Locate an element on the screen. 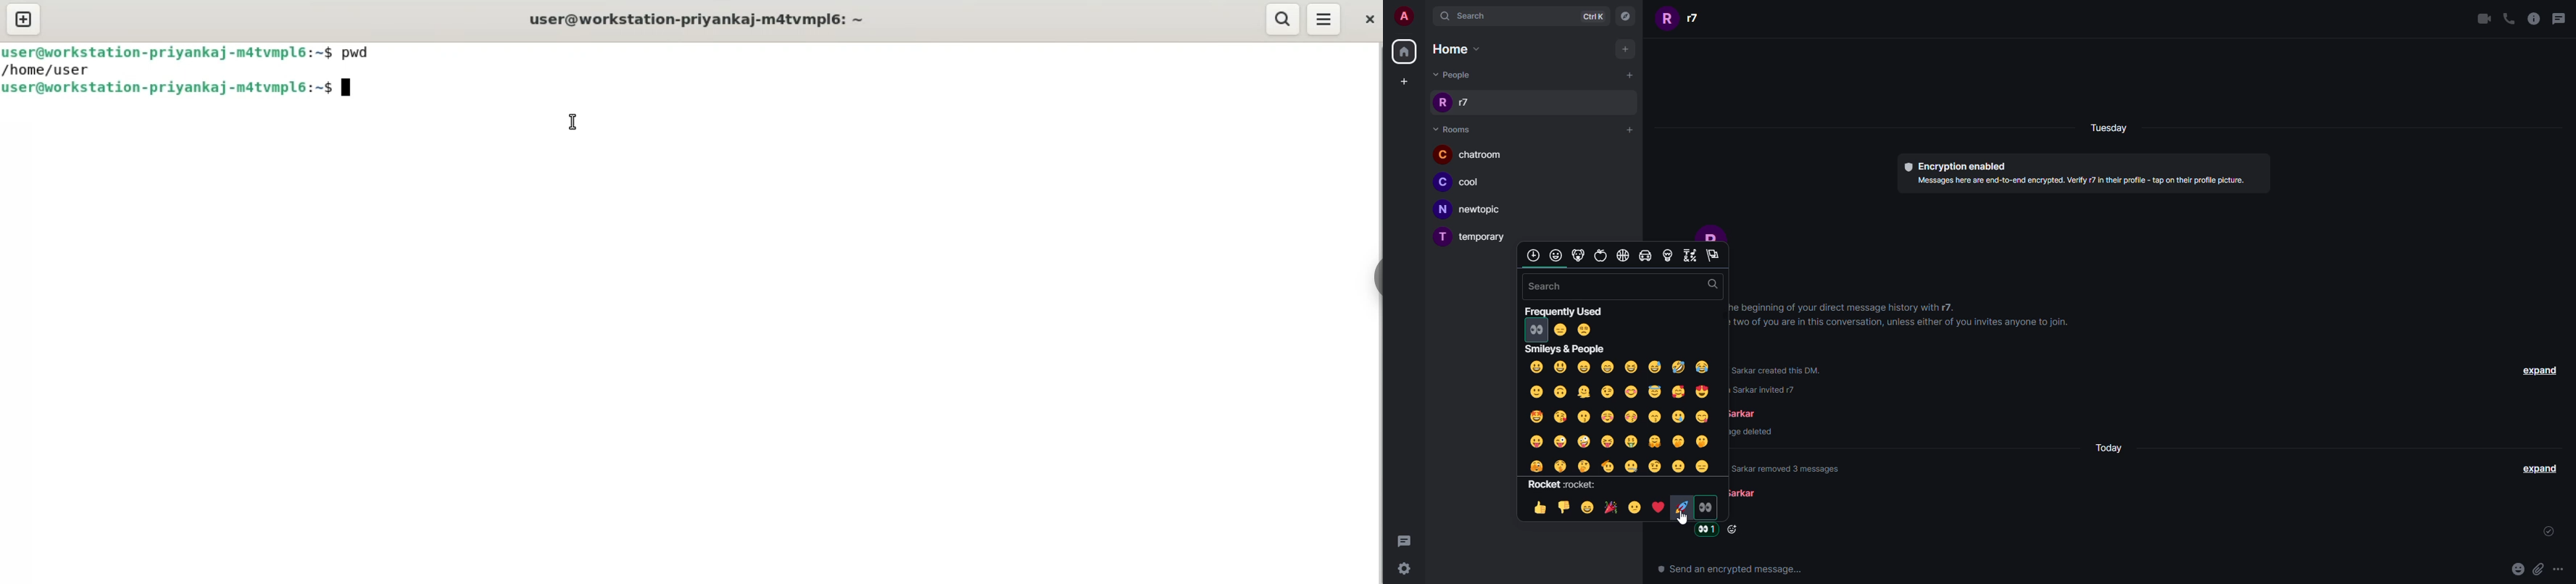  add is located at coordinates (1628, 50).